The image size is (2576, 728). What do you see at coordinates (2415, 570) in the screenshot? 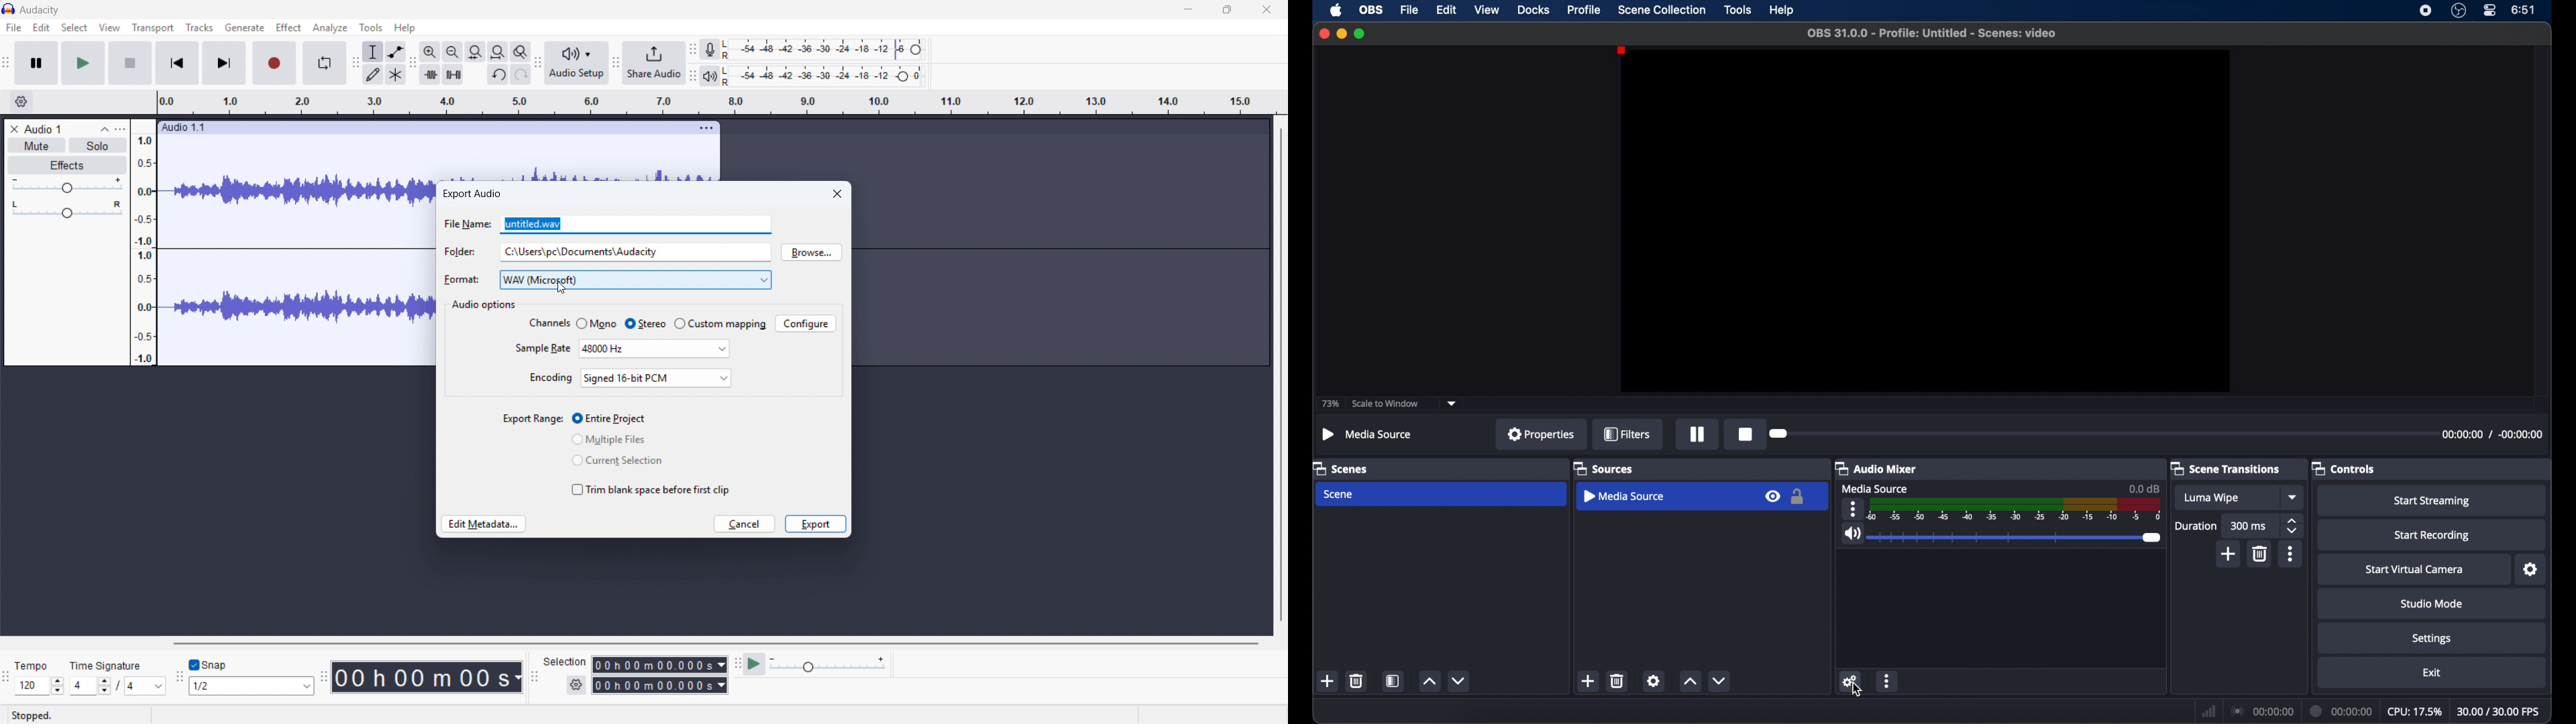
I see `start virtual camera` at bounding box center [2415, 570].